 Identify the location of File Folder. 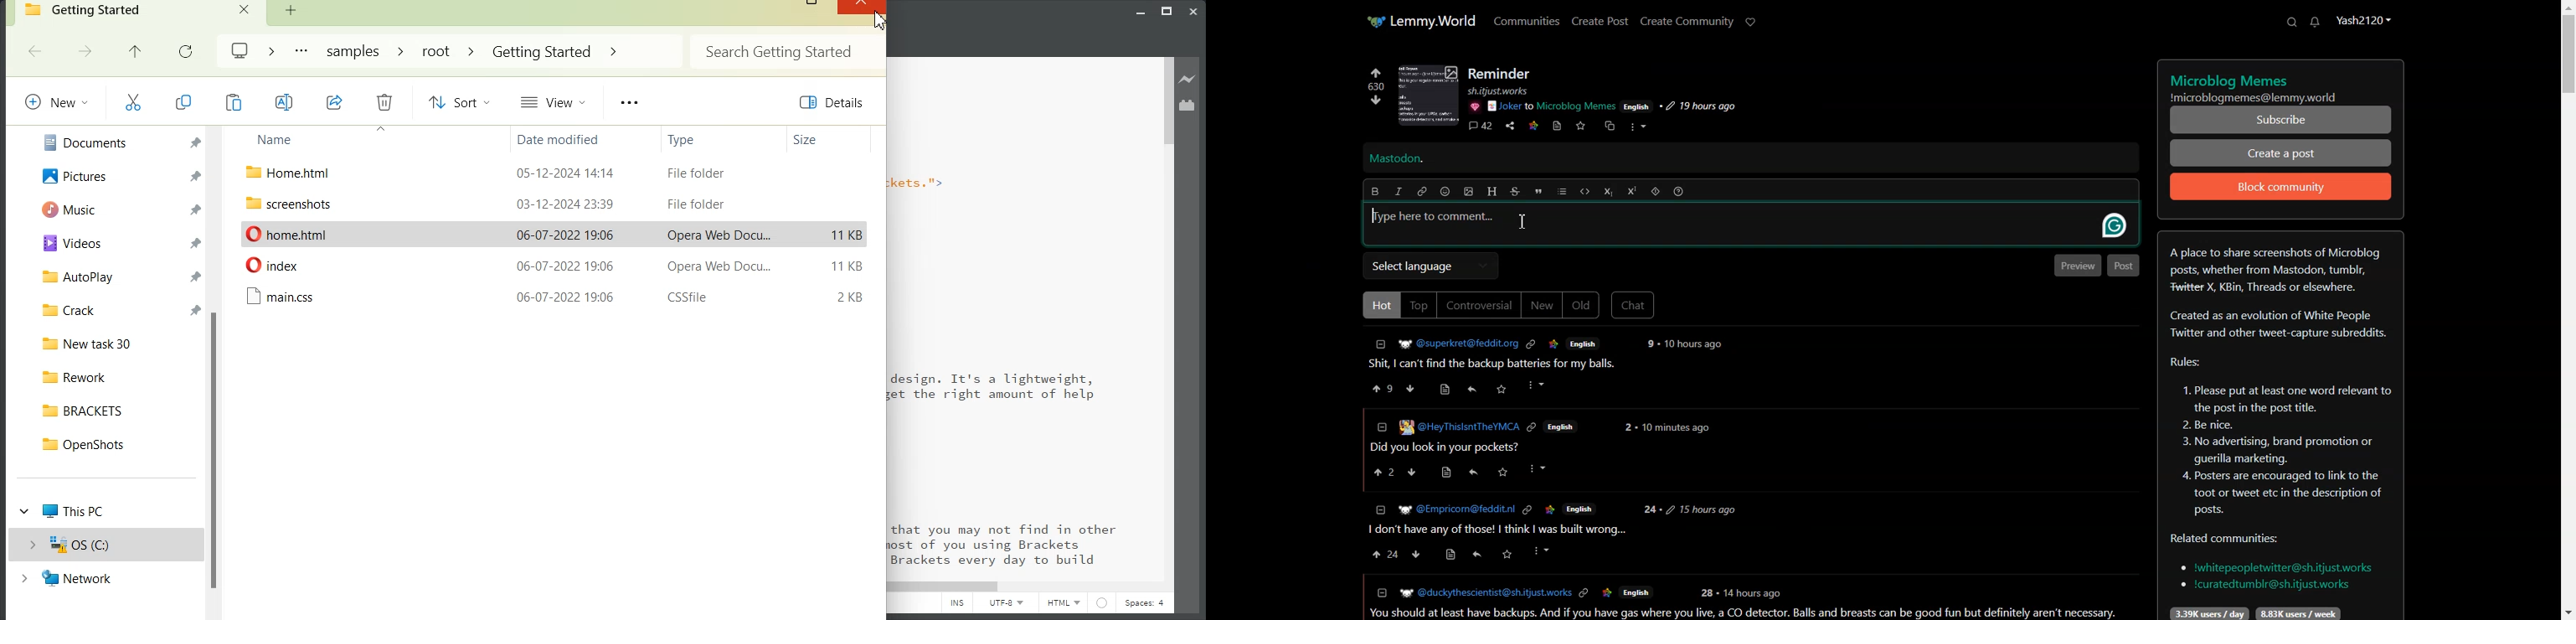
(691, 297).